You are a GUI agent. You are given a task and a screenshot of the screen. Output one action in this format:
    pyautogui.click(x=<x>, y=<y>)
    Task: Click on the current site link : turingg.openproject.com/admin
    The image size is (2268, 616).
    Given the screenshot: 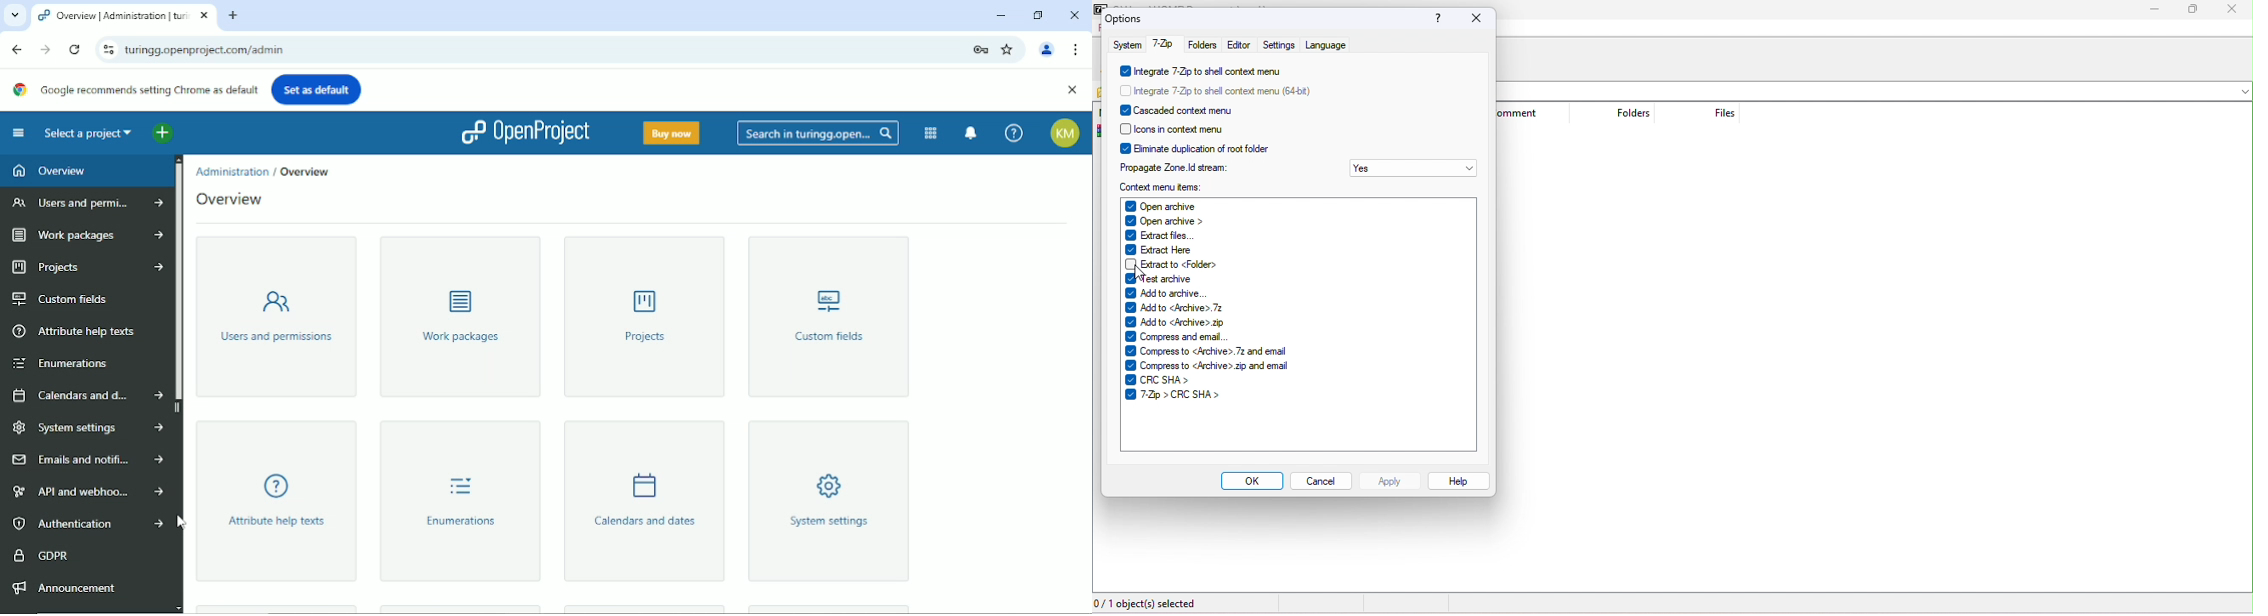 What is the action you would take?
    pyautogui.click(x=538, y=50)
    